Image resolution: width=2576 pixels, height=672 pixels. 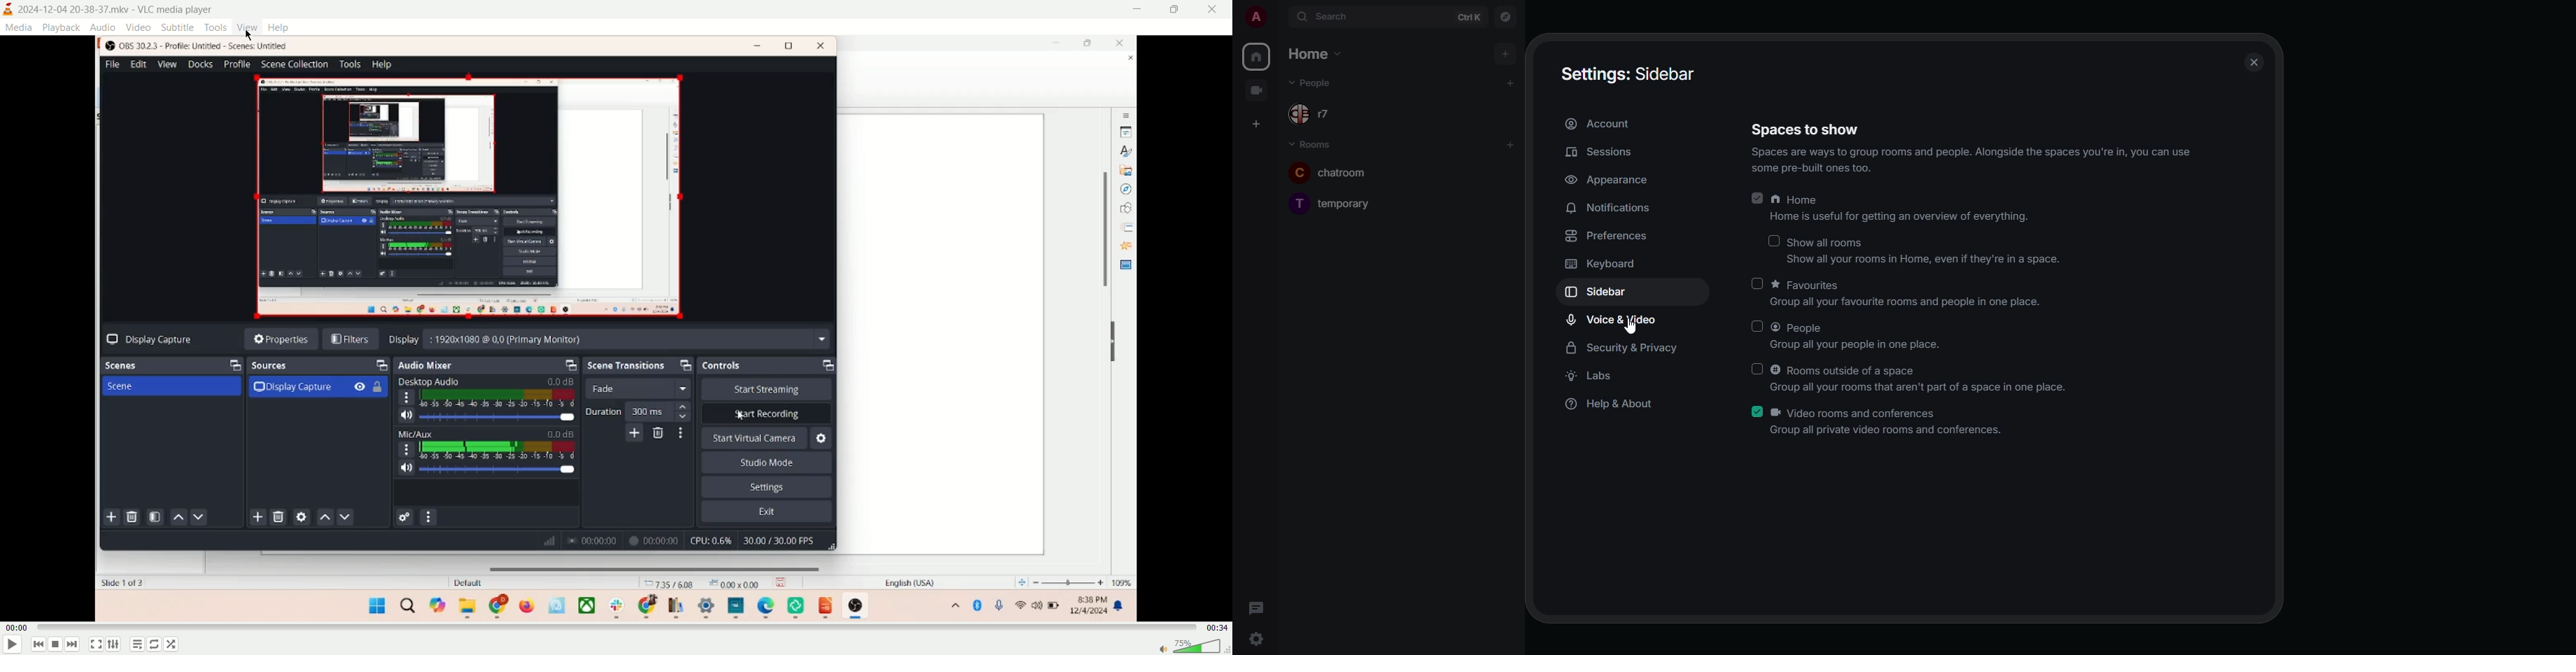 What do you see at coordinates (1342, 16) in the screenshot?
I see `search` at bounding box center [1342, 16].